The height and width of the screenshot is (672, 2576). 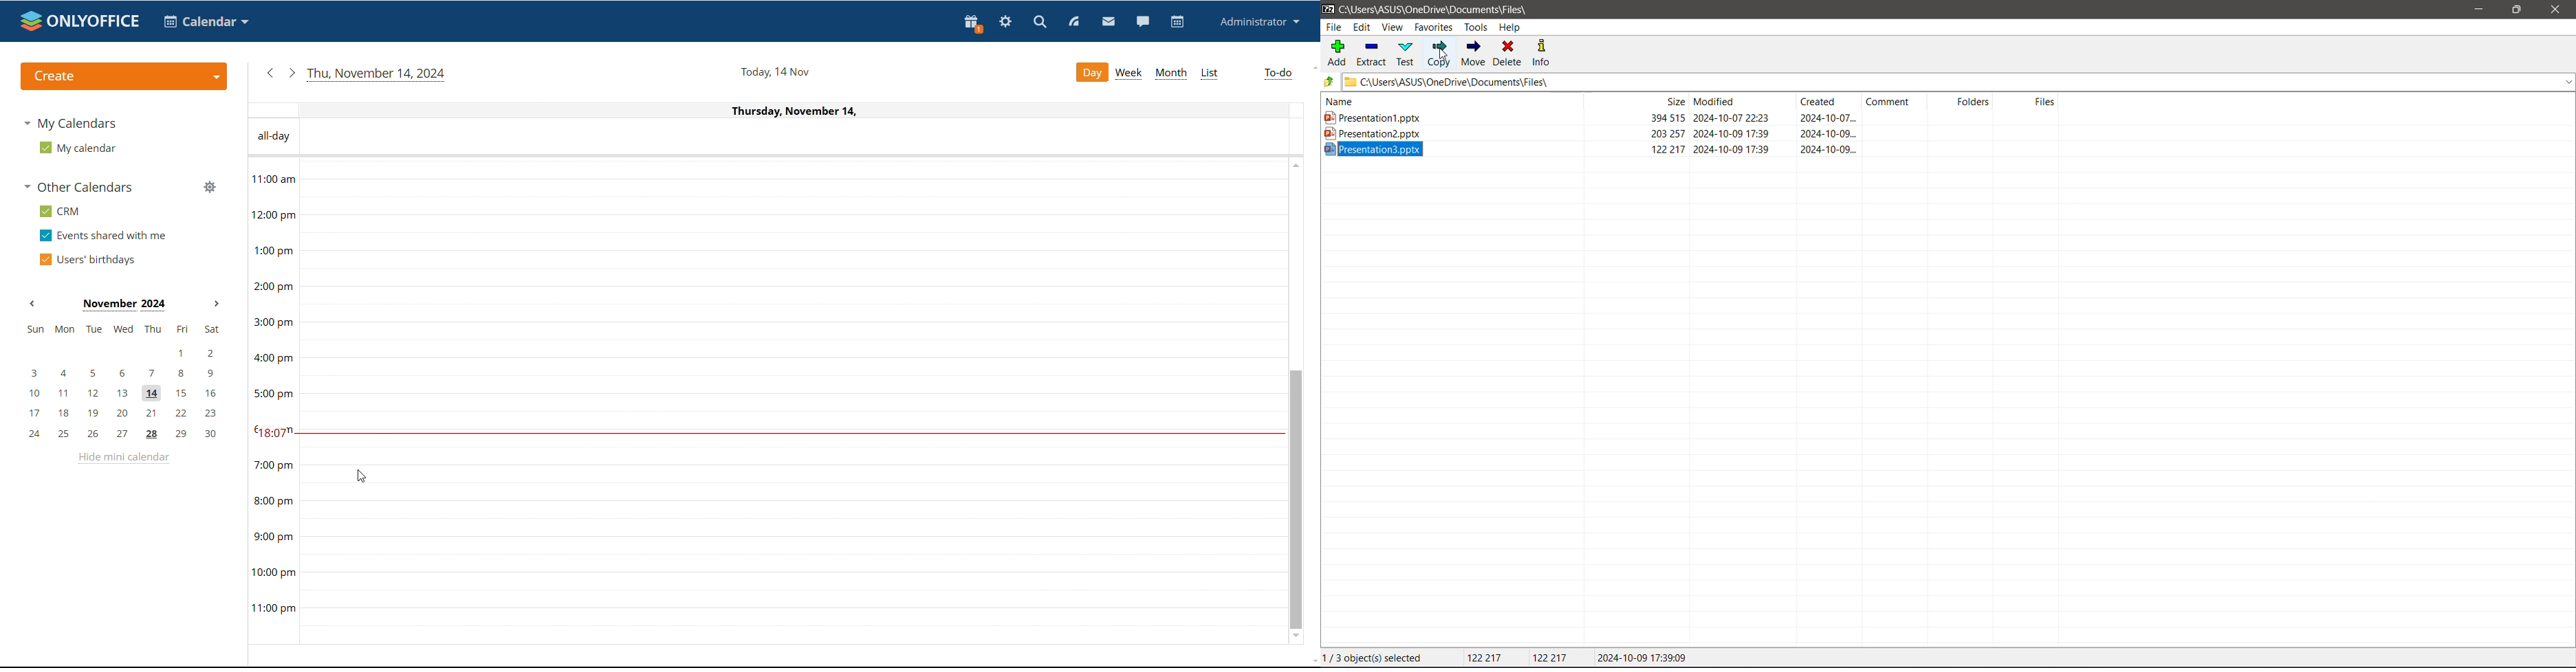 What do you see at coordinates (78, 186) in the screenshot?
I see `other calendars` at bounding box center [78, 186].